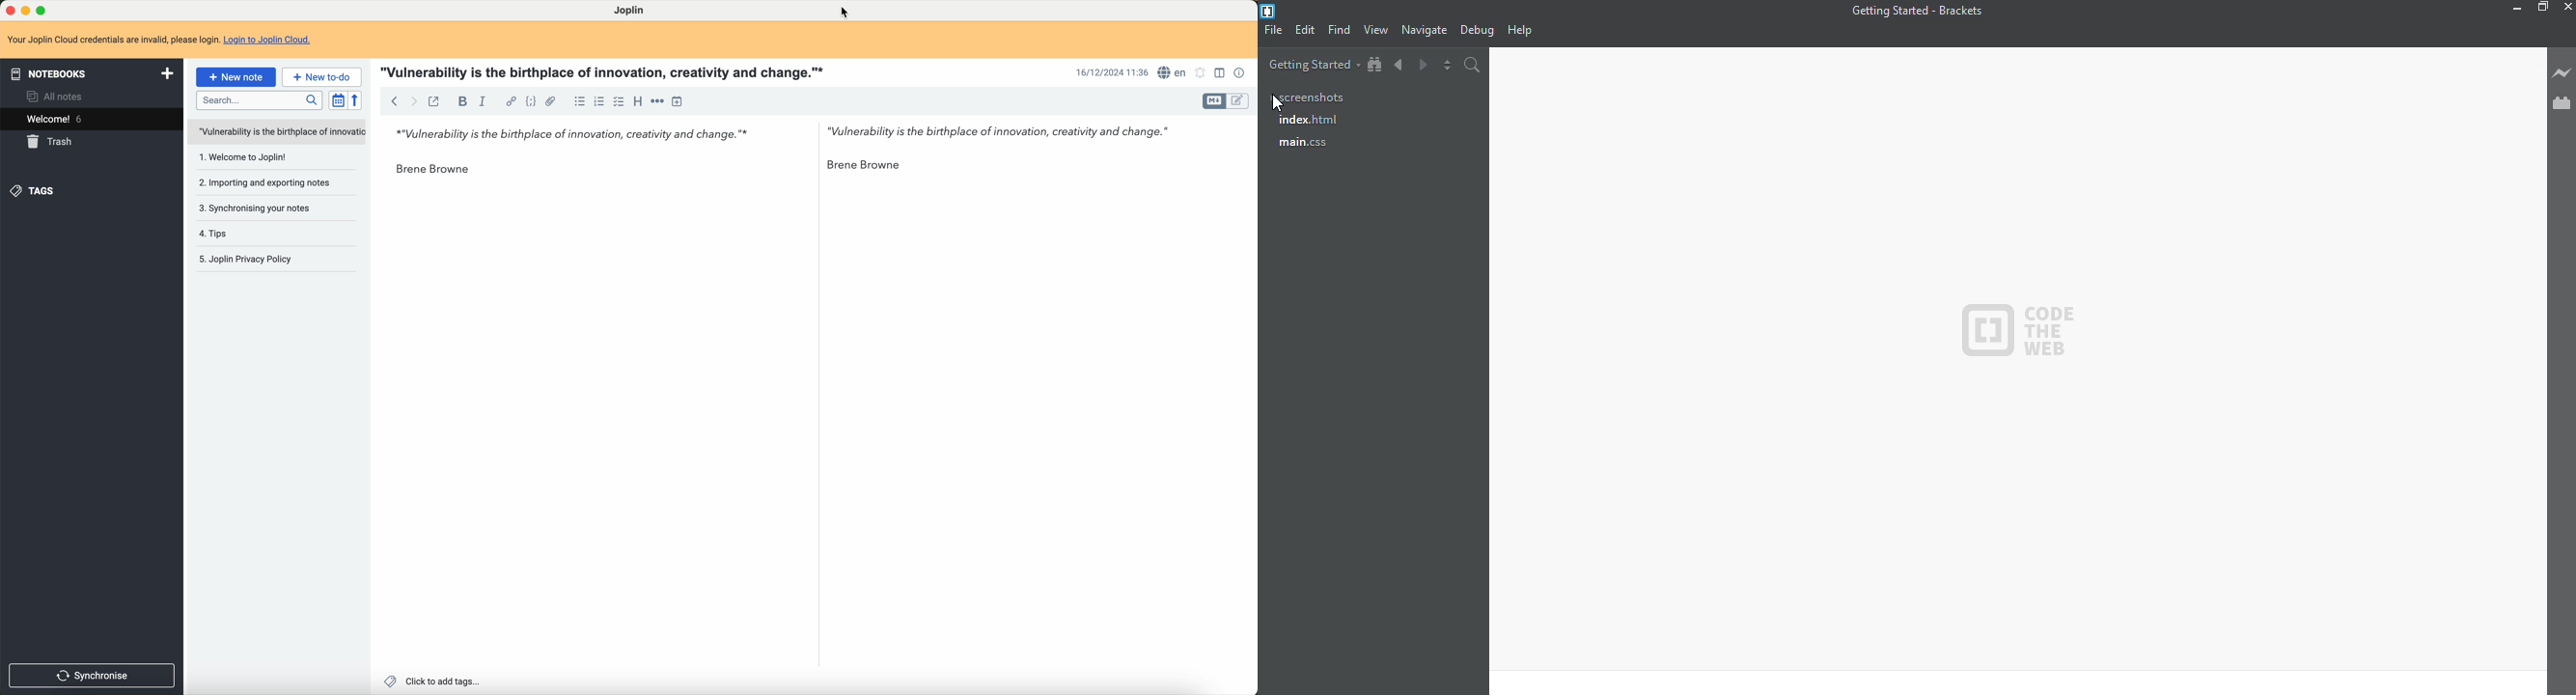 The width and height of the screenshot is (2576, 700). I want to click on note opened, so click(275, 131).